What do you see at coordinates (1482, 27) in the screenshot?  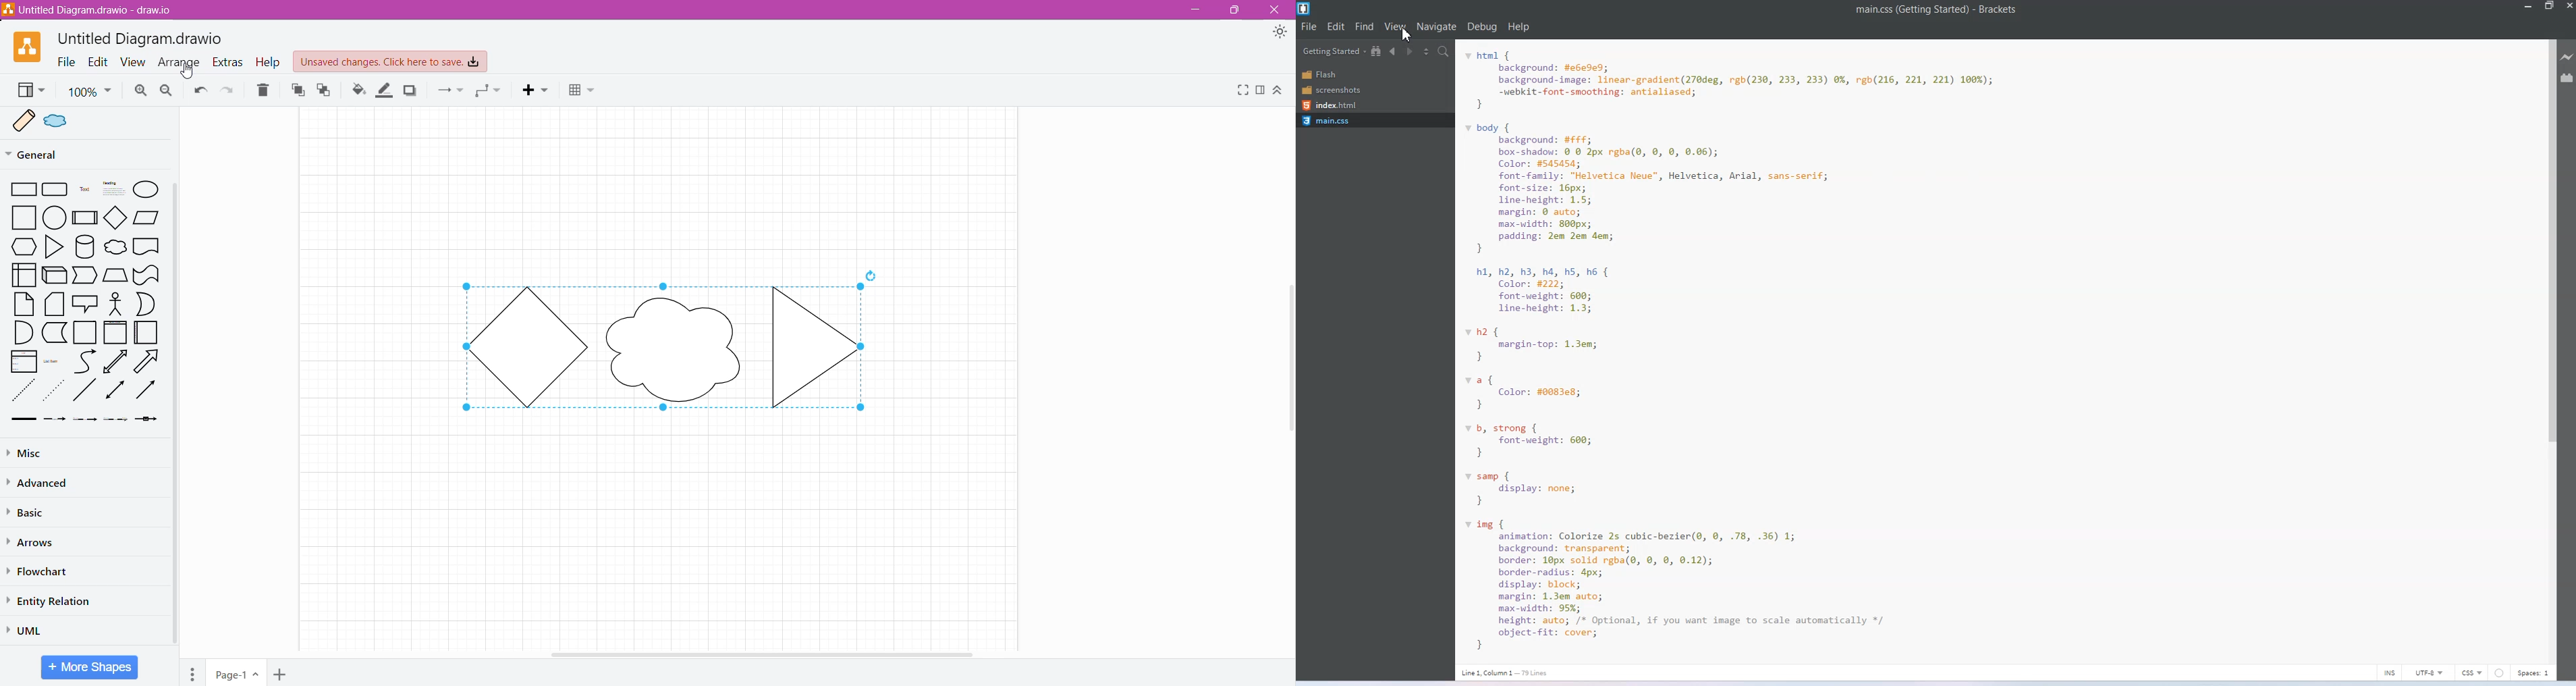 I see `Debug` at bounding box center [1482, 27].